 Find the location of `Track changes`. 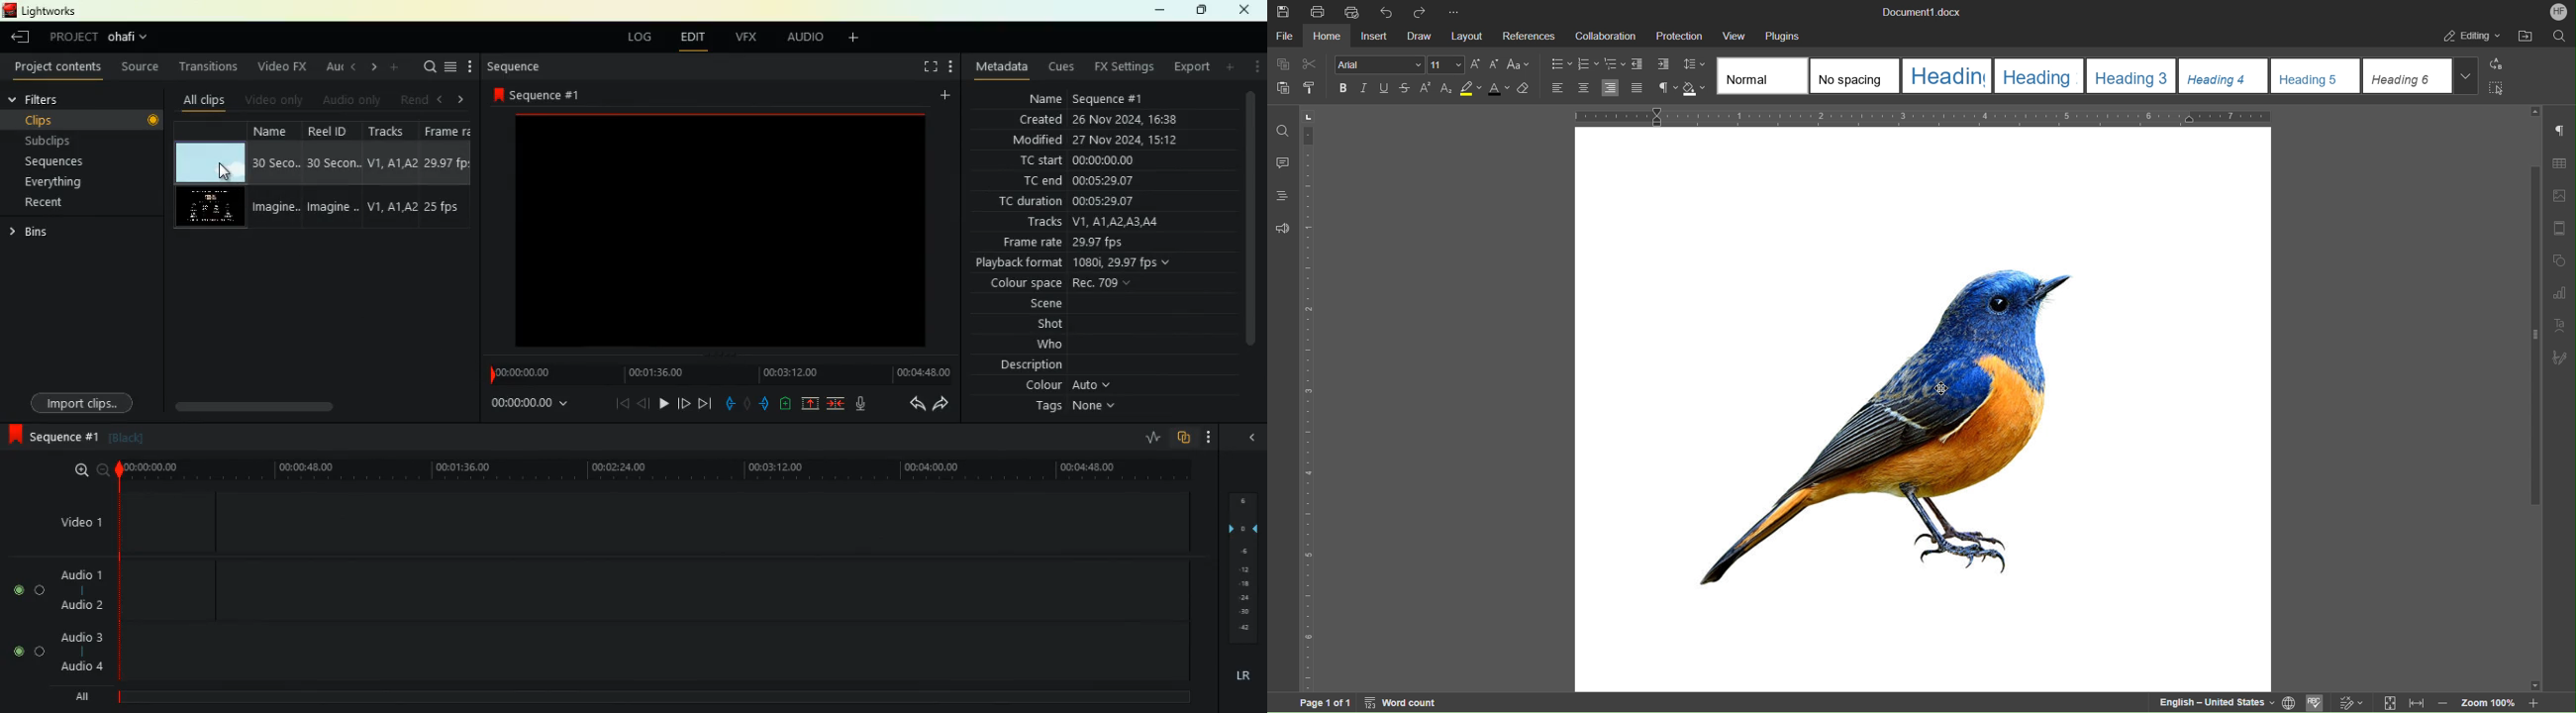

Track changes is located at coordinates (2350, 700).